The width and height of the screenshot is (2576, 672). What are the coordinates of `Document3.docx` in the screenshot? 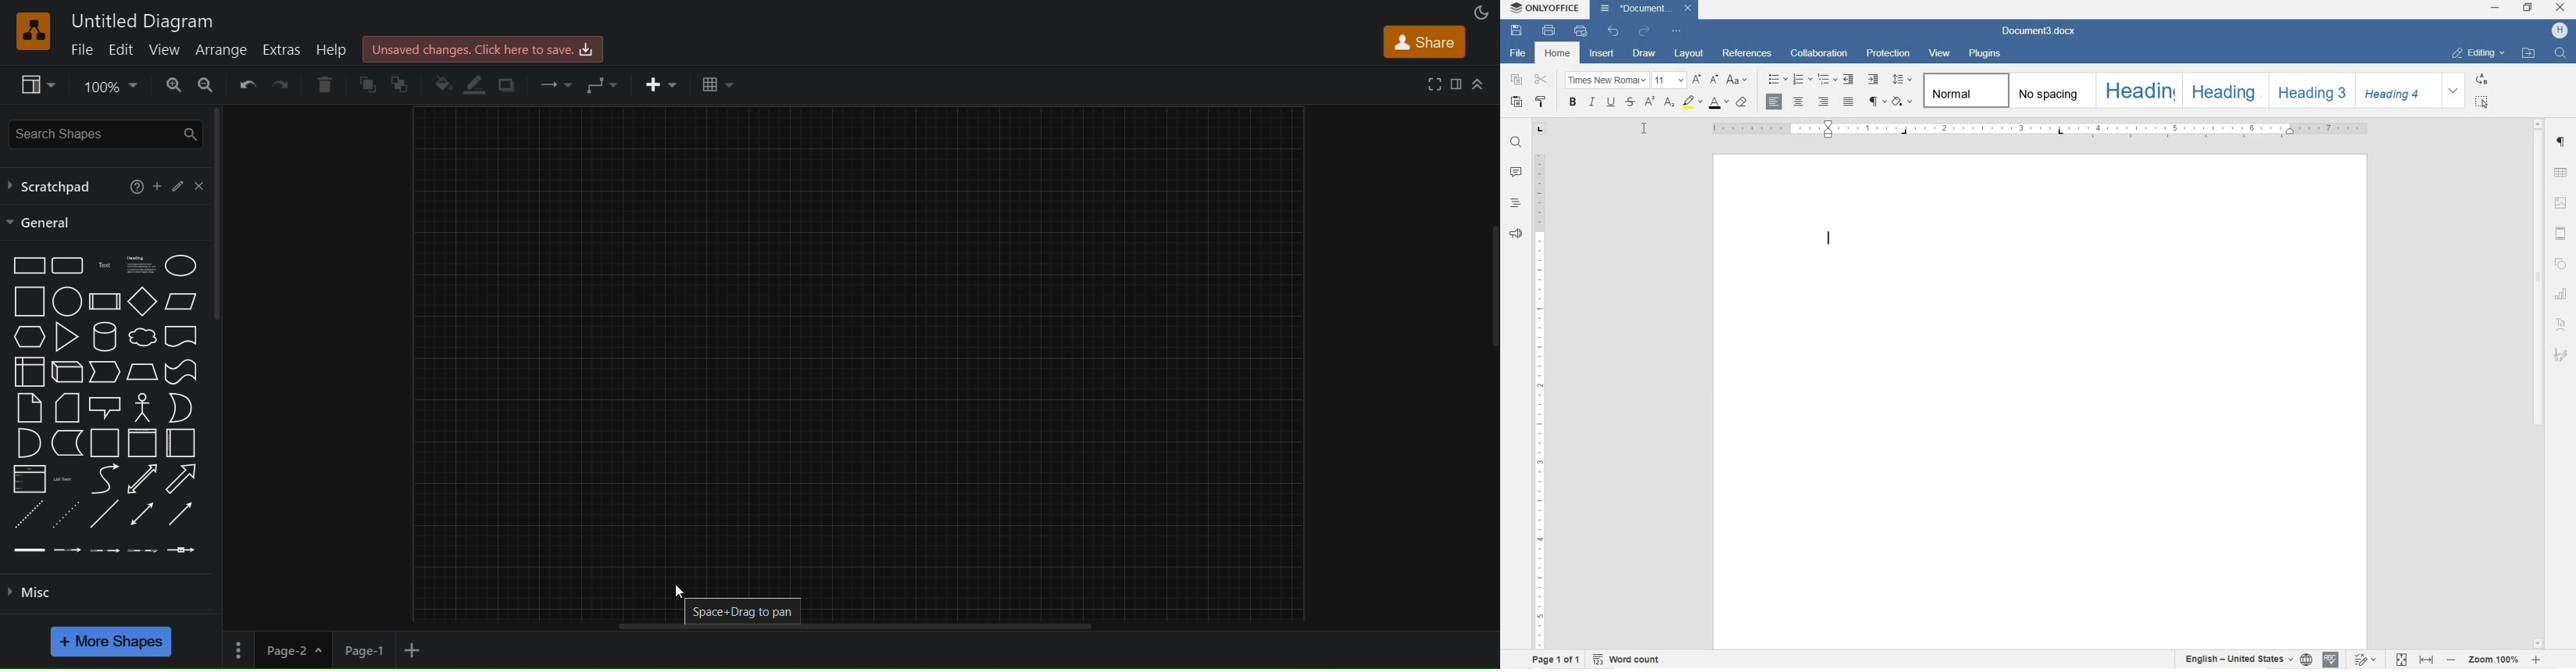 It's located at (2048, 31).